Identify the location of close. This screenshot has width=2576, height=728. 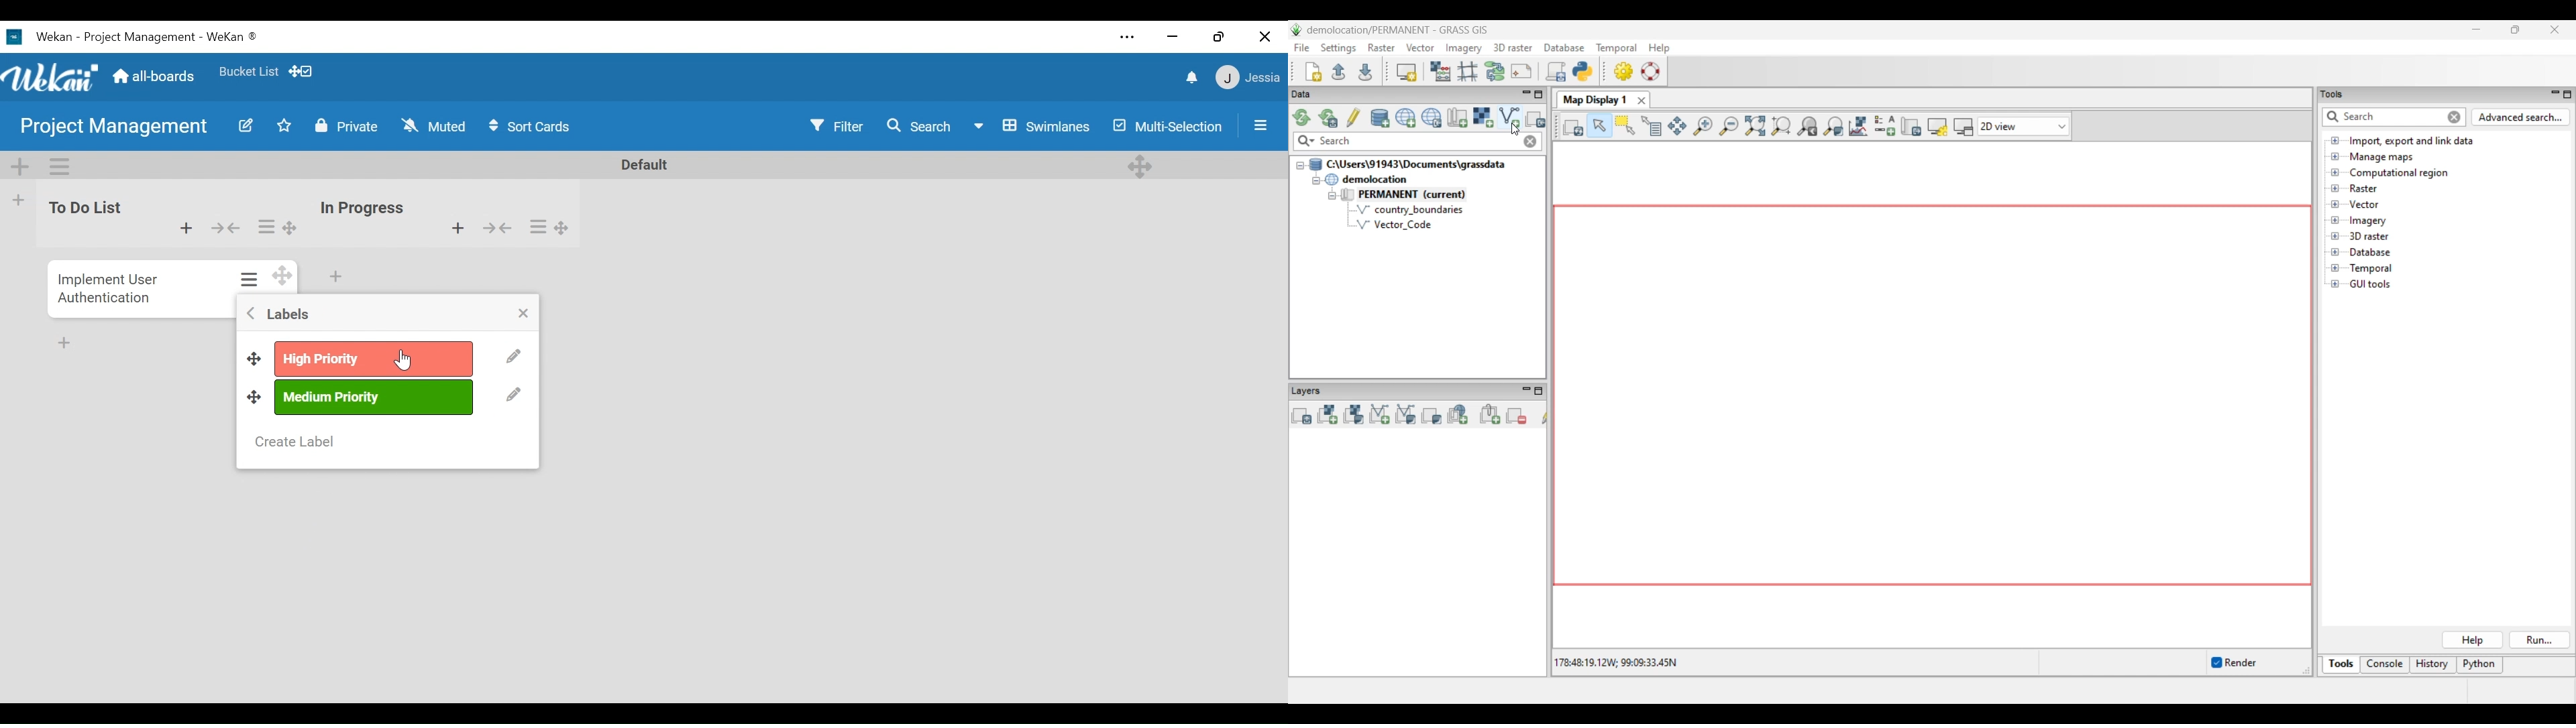
(523, 313).